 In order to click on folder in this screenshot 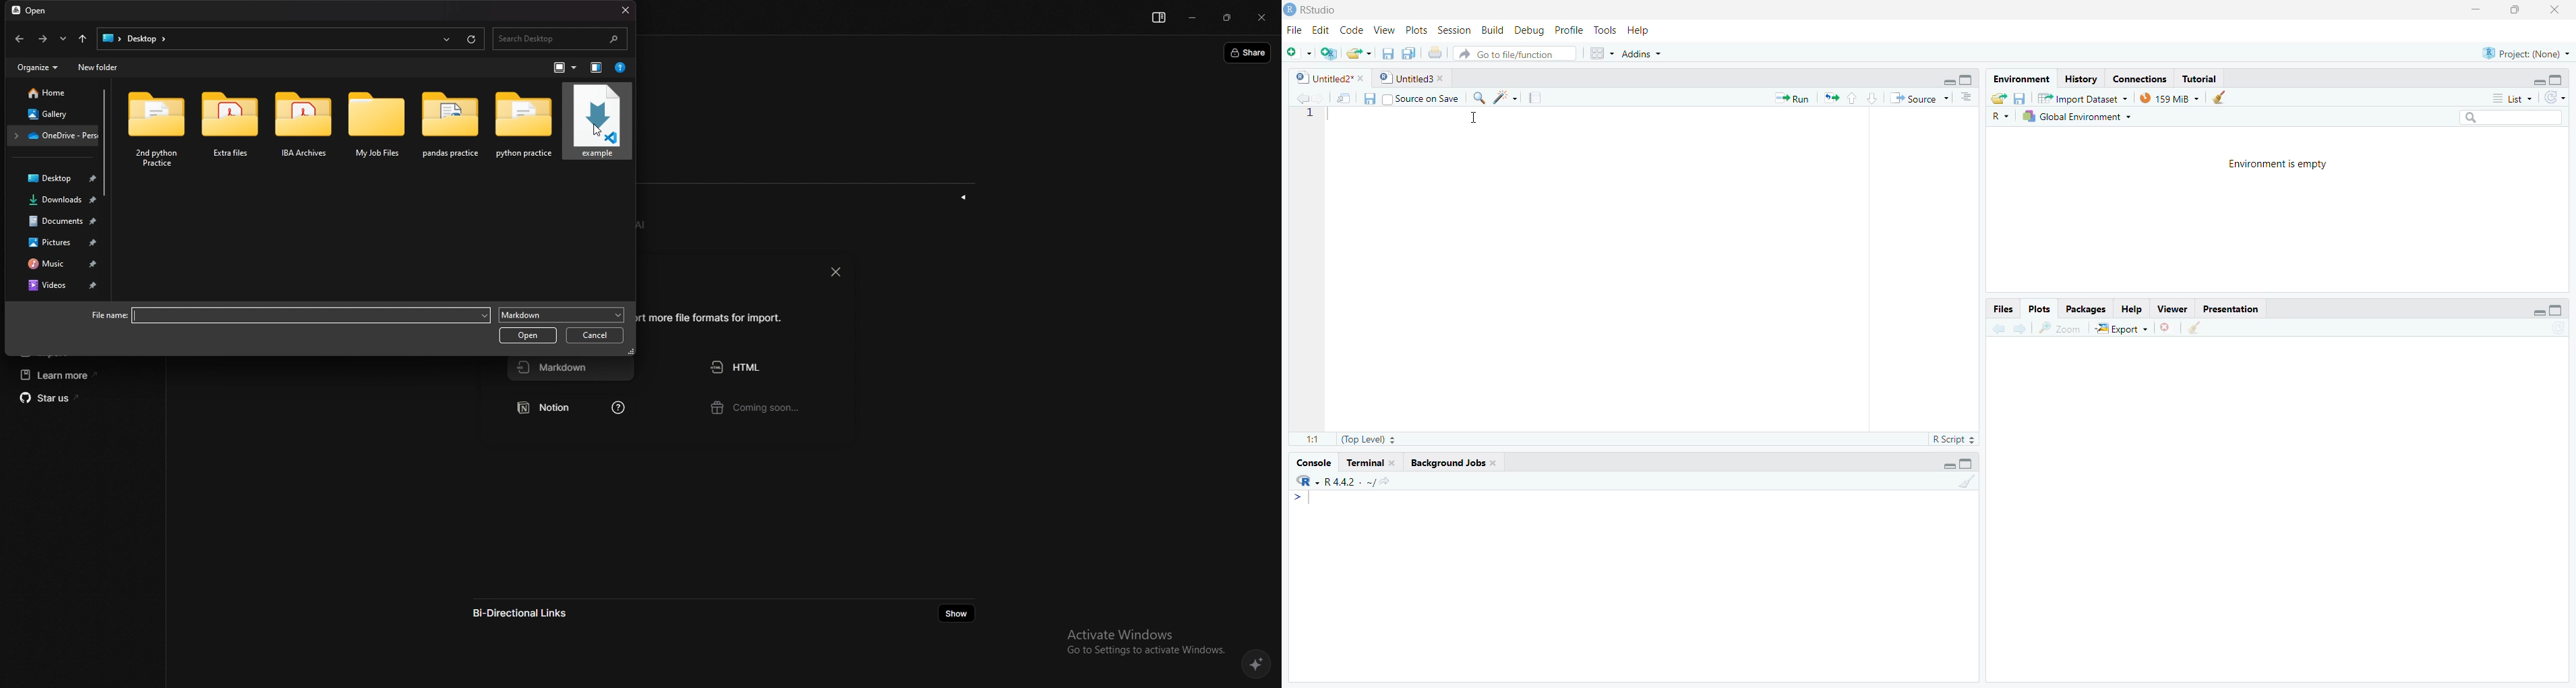, I will do `click(451, 131)`.